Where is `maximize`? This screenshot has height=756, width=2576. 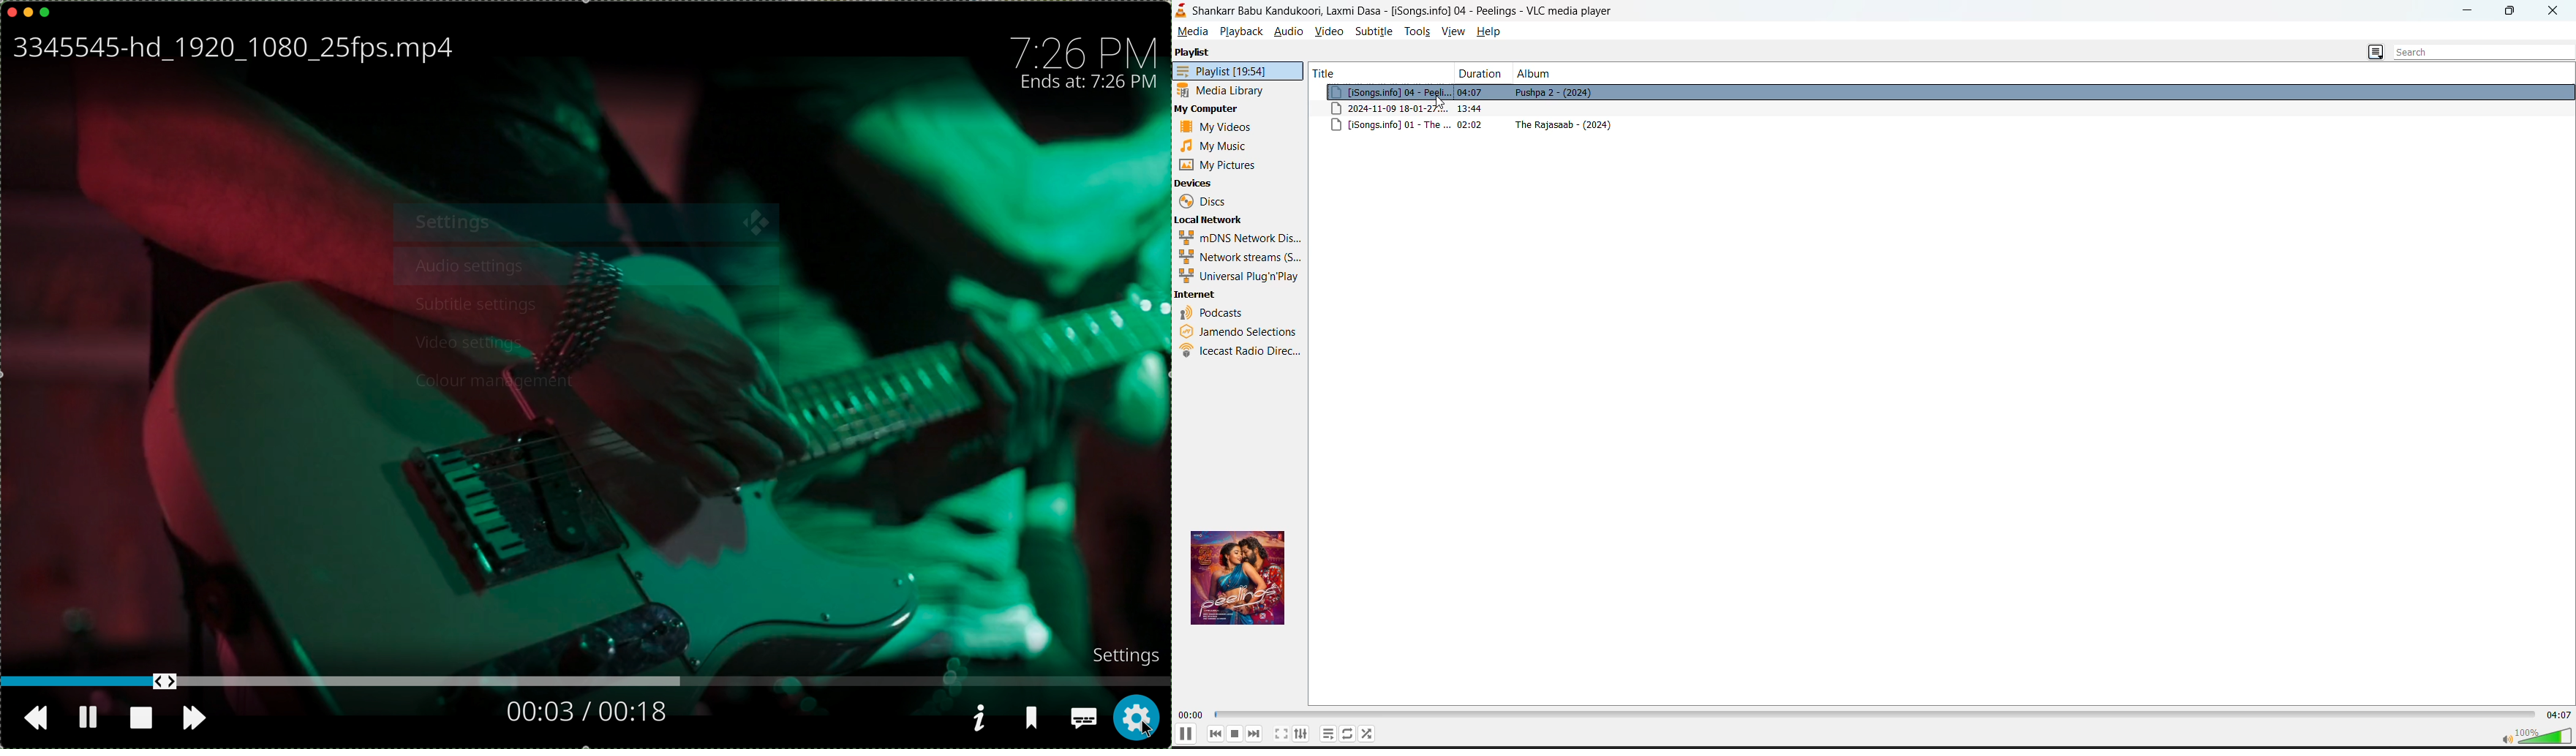
maximize is located at coordinates (2510, 11).